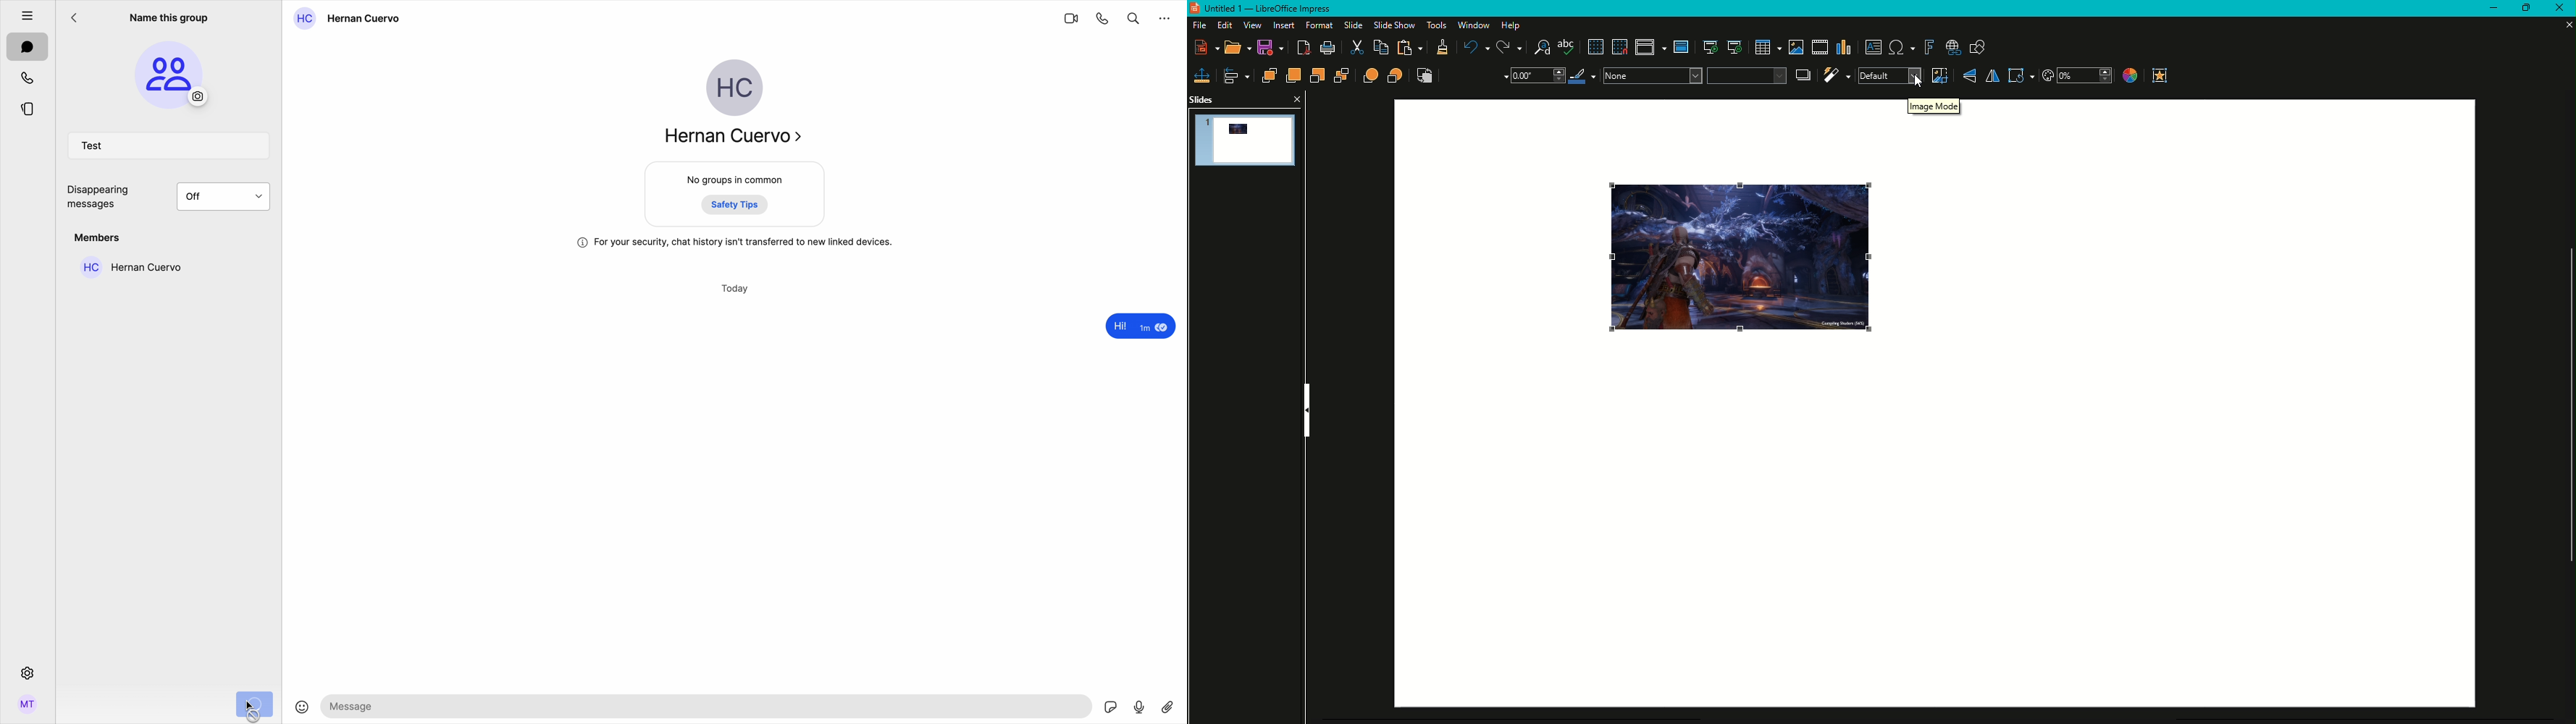 Image resolution: width=2576 pixels, height=728 pixels. I want to click on Slide Show, so click(1393, 25).